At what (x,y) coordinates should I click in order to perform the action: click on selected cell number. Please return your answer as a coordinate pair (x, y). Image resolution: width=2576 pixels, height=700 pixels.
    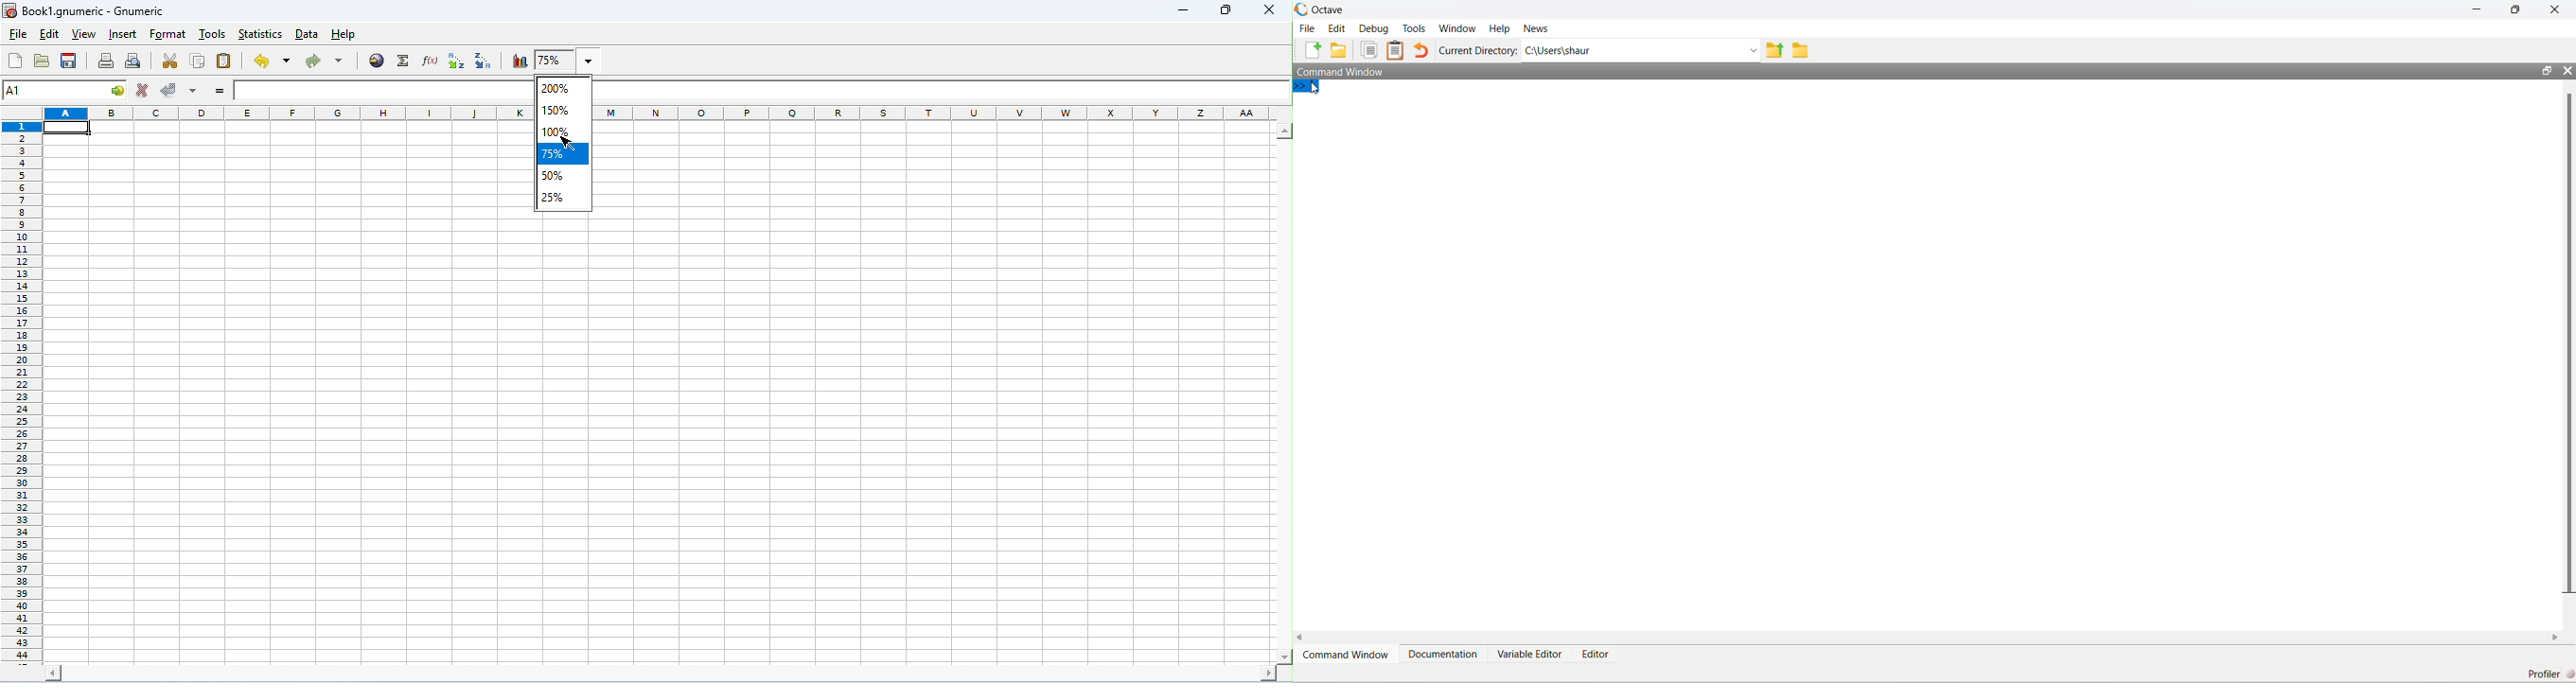
    Looking at the image, I should click on (52, 91).